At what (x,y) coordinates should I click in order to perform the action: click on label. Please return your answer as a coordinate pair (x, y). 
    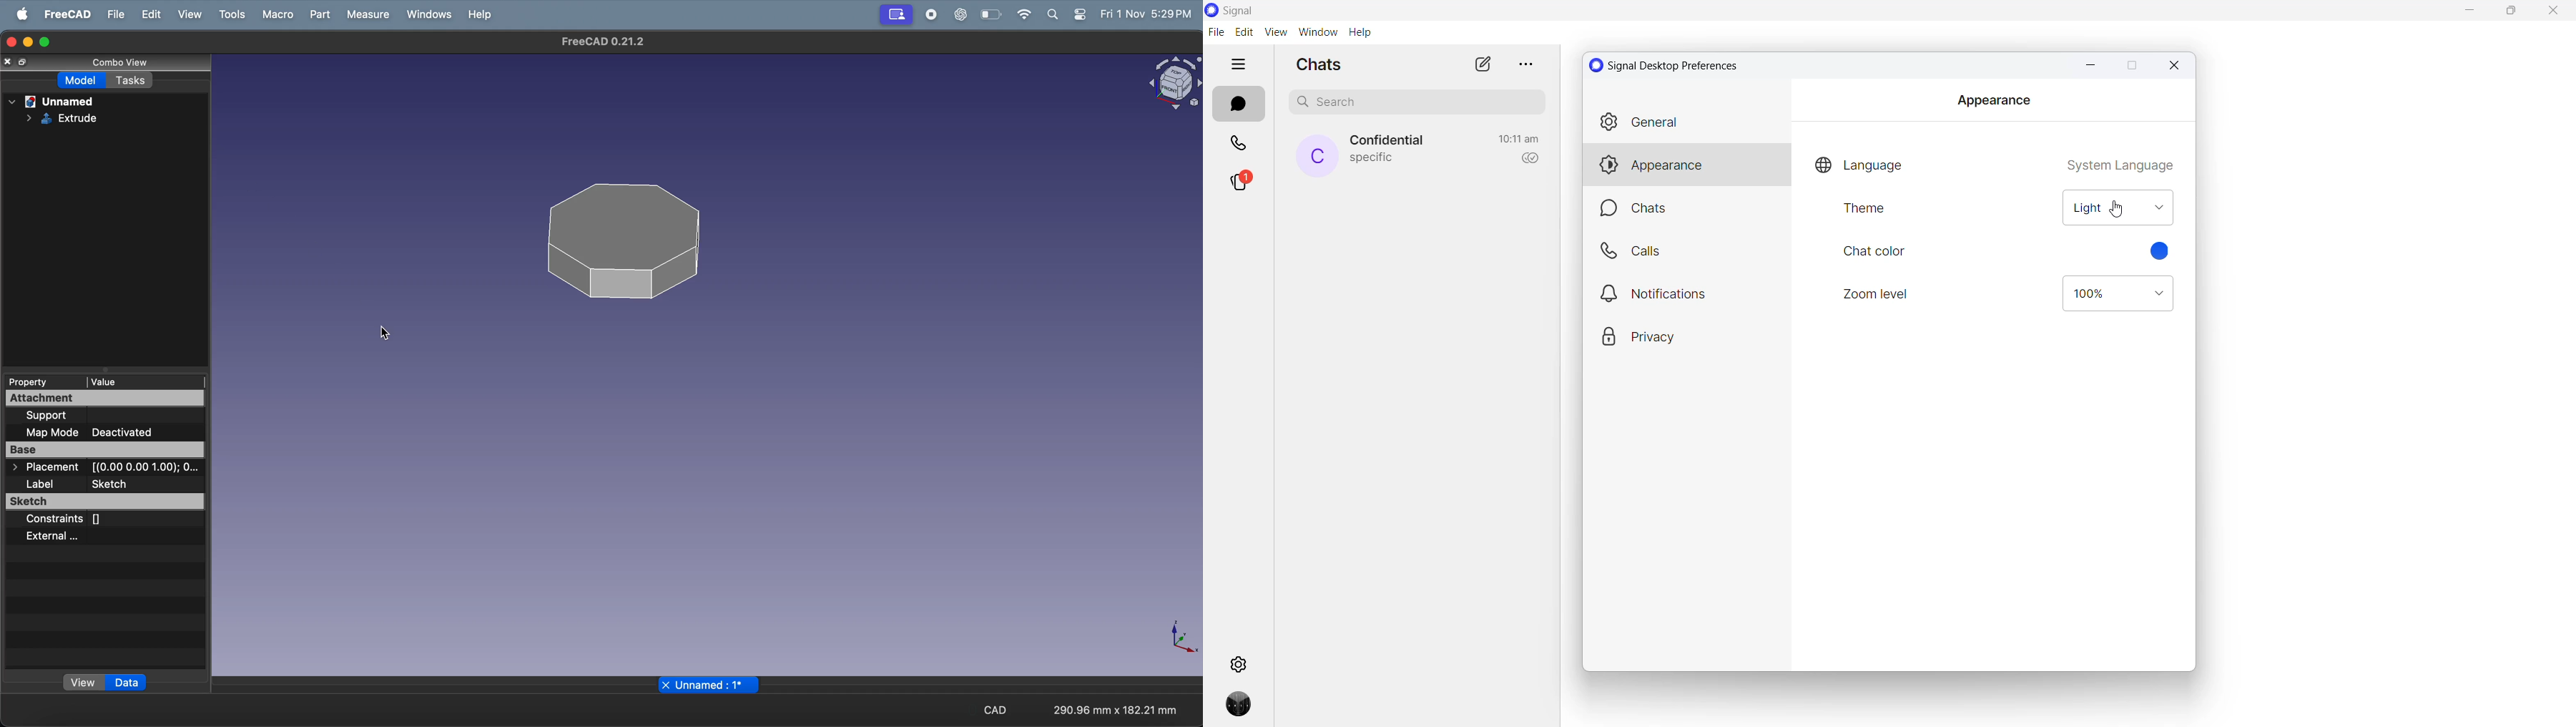
    Looking at the image, I should click on (38, 485).